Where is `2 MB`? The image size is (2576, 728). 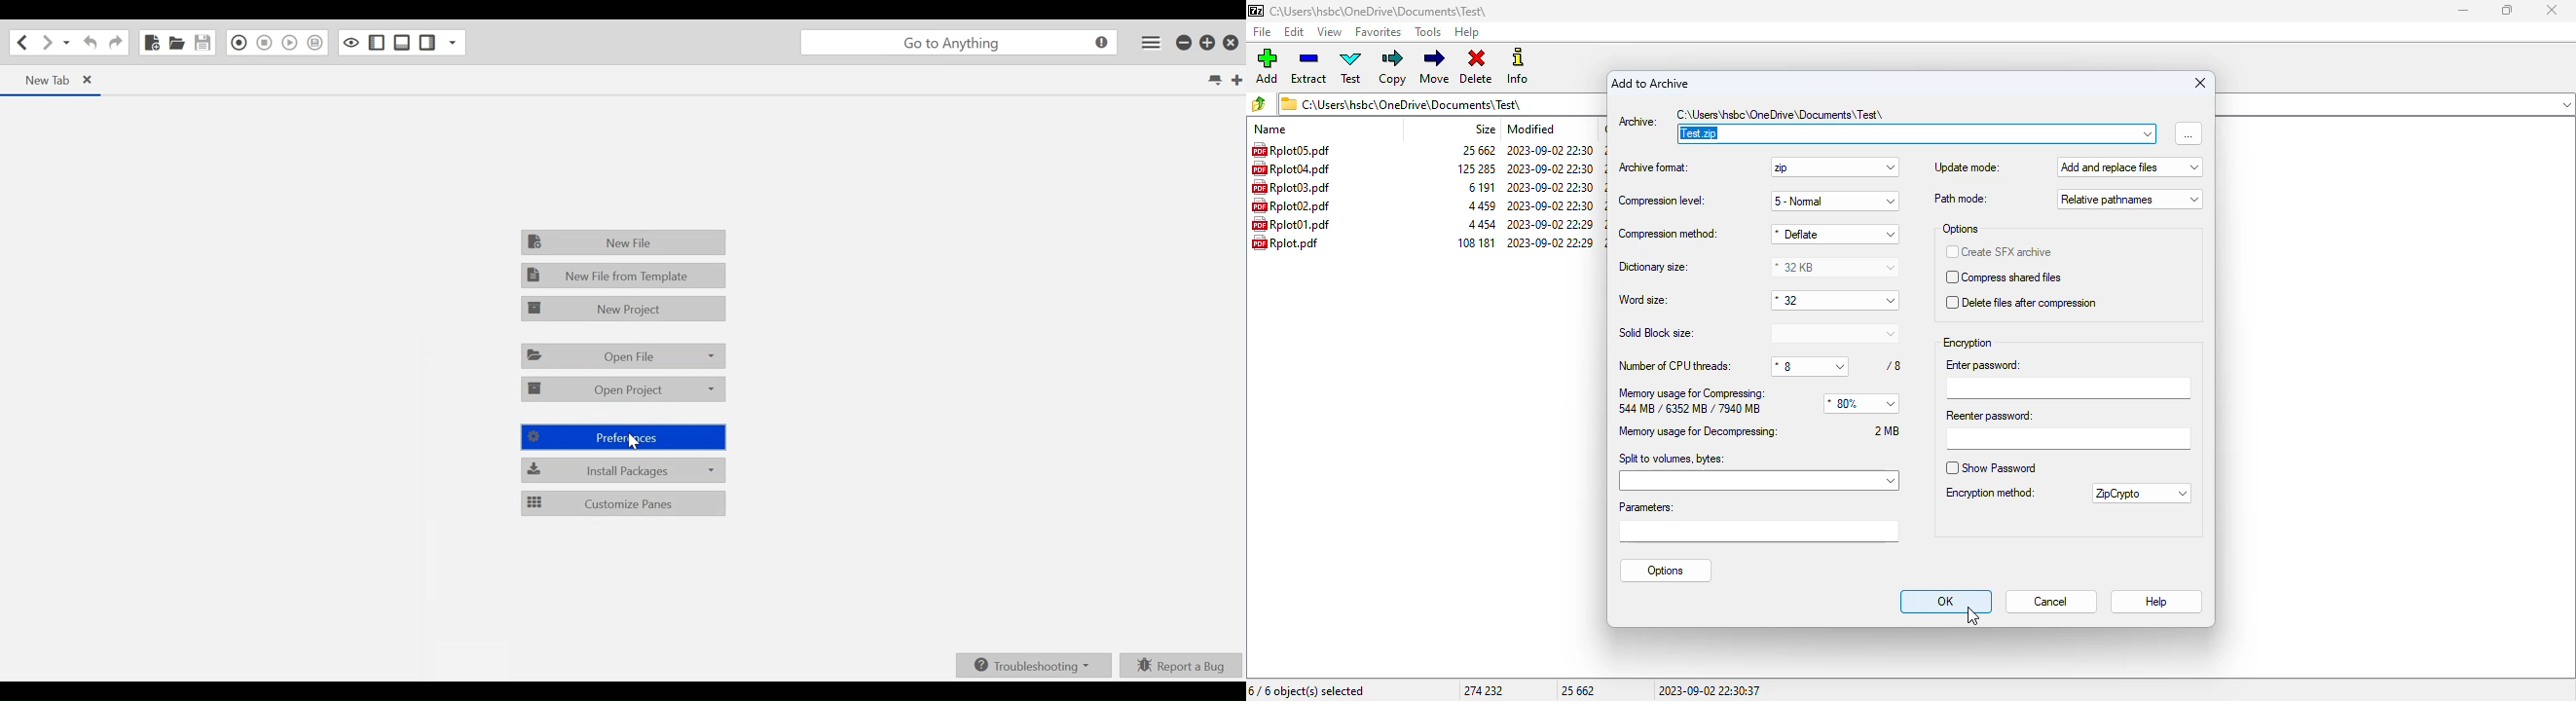 2 MB is located at coordinates (1888, 430).